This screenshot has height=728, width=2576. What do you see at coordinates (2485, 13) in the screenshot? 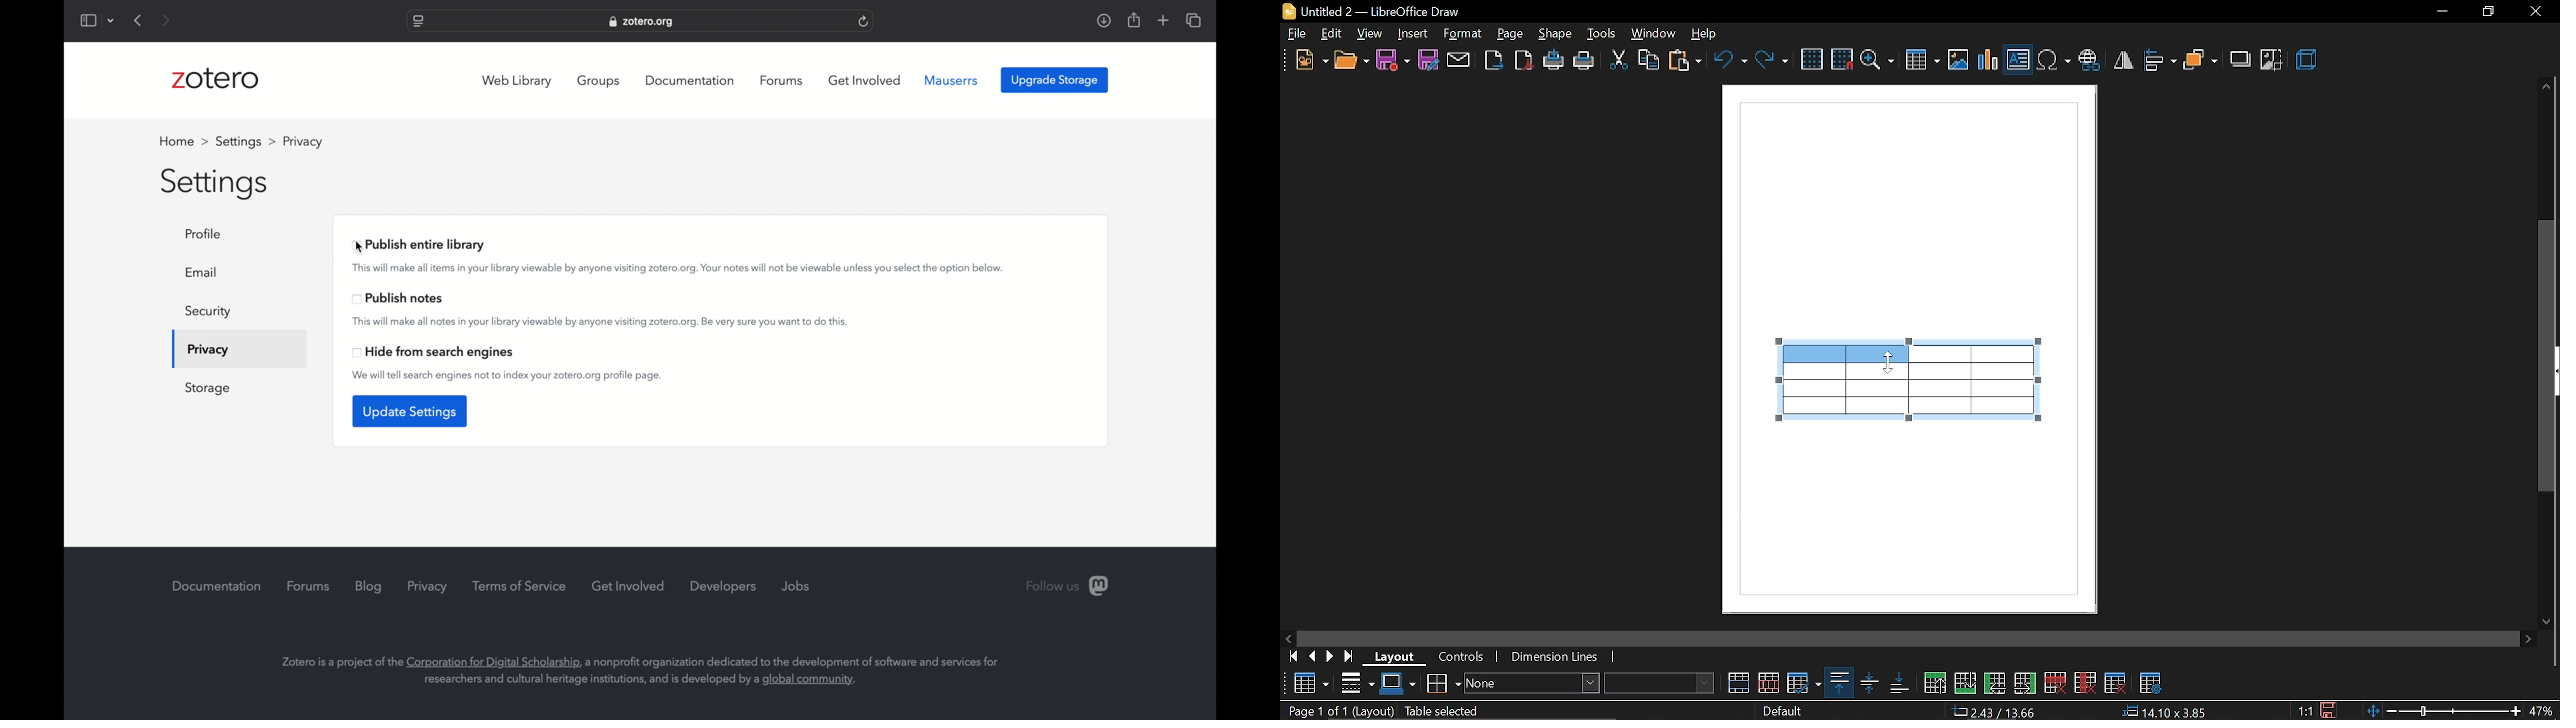
I see `Restore down` at bounding box center [2485, 13].